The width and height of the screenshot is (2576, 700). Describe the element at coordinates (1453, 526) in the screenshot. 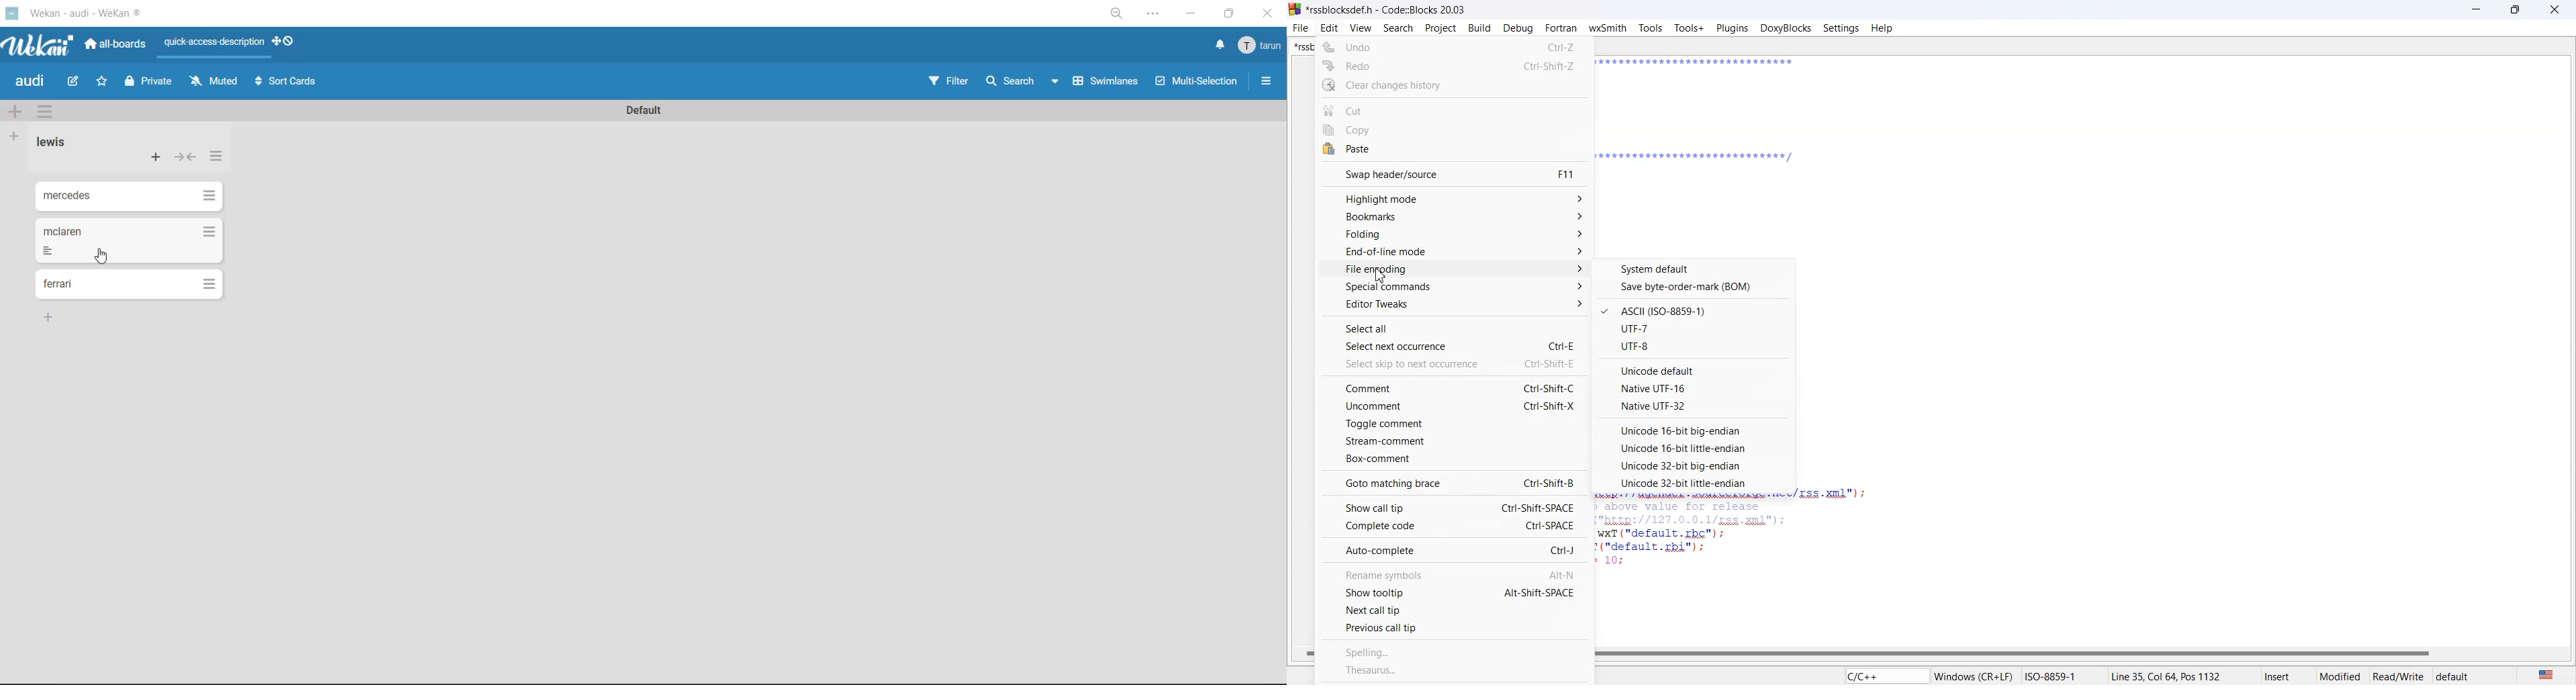

I see `Complete code` at that location.